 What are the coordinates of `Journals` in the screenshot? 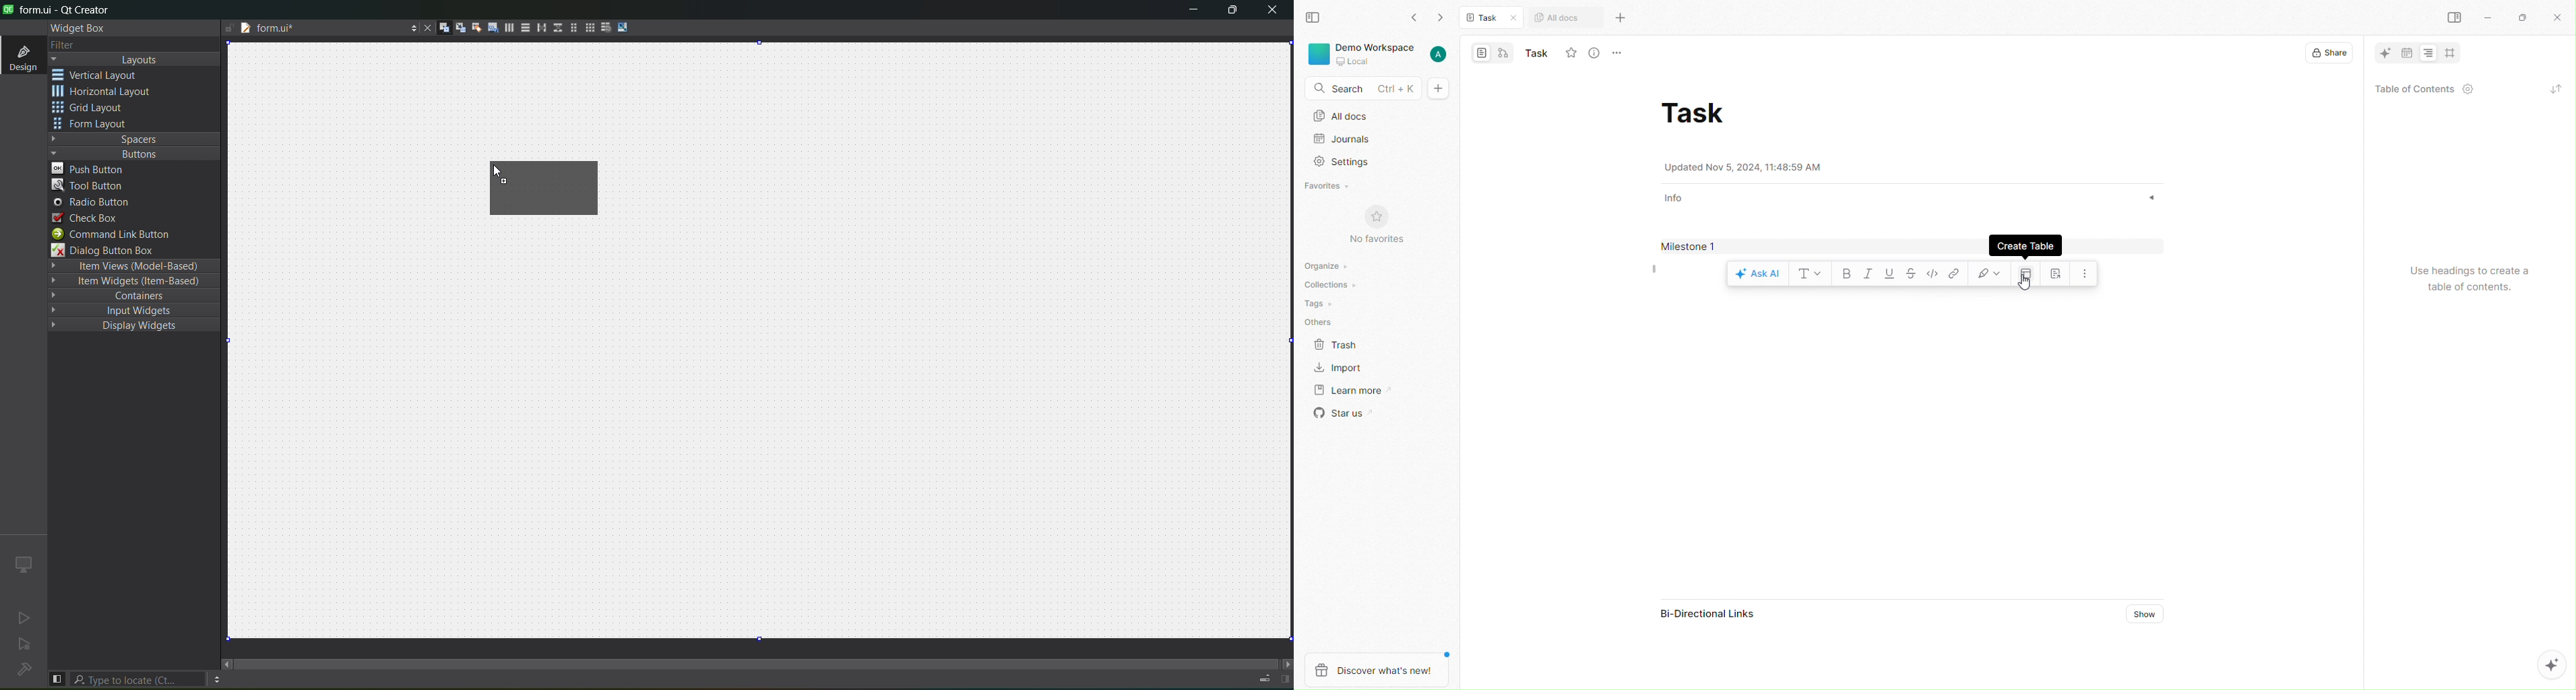 It's located at (1351, 140).